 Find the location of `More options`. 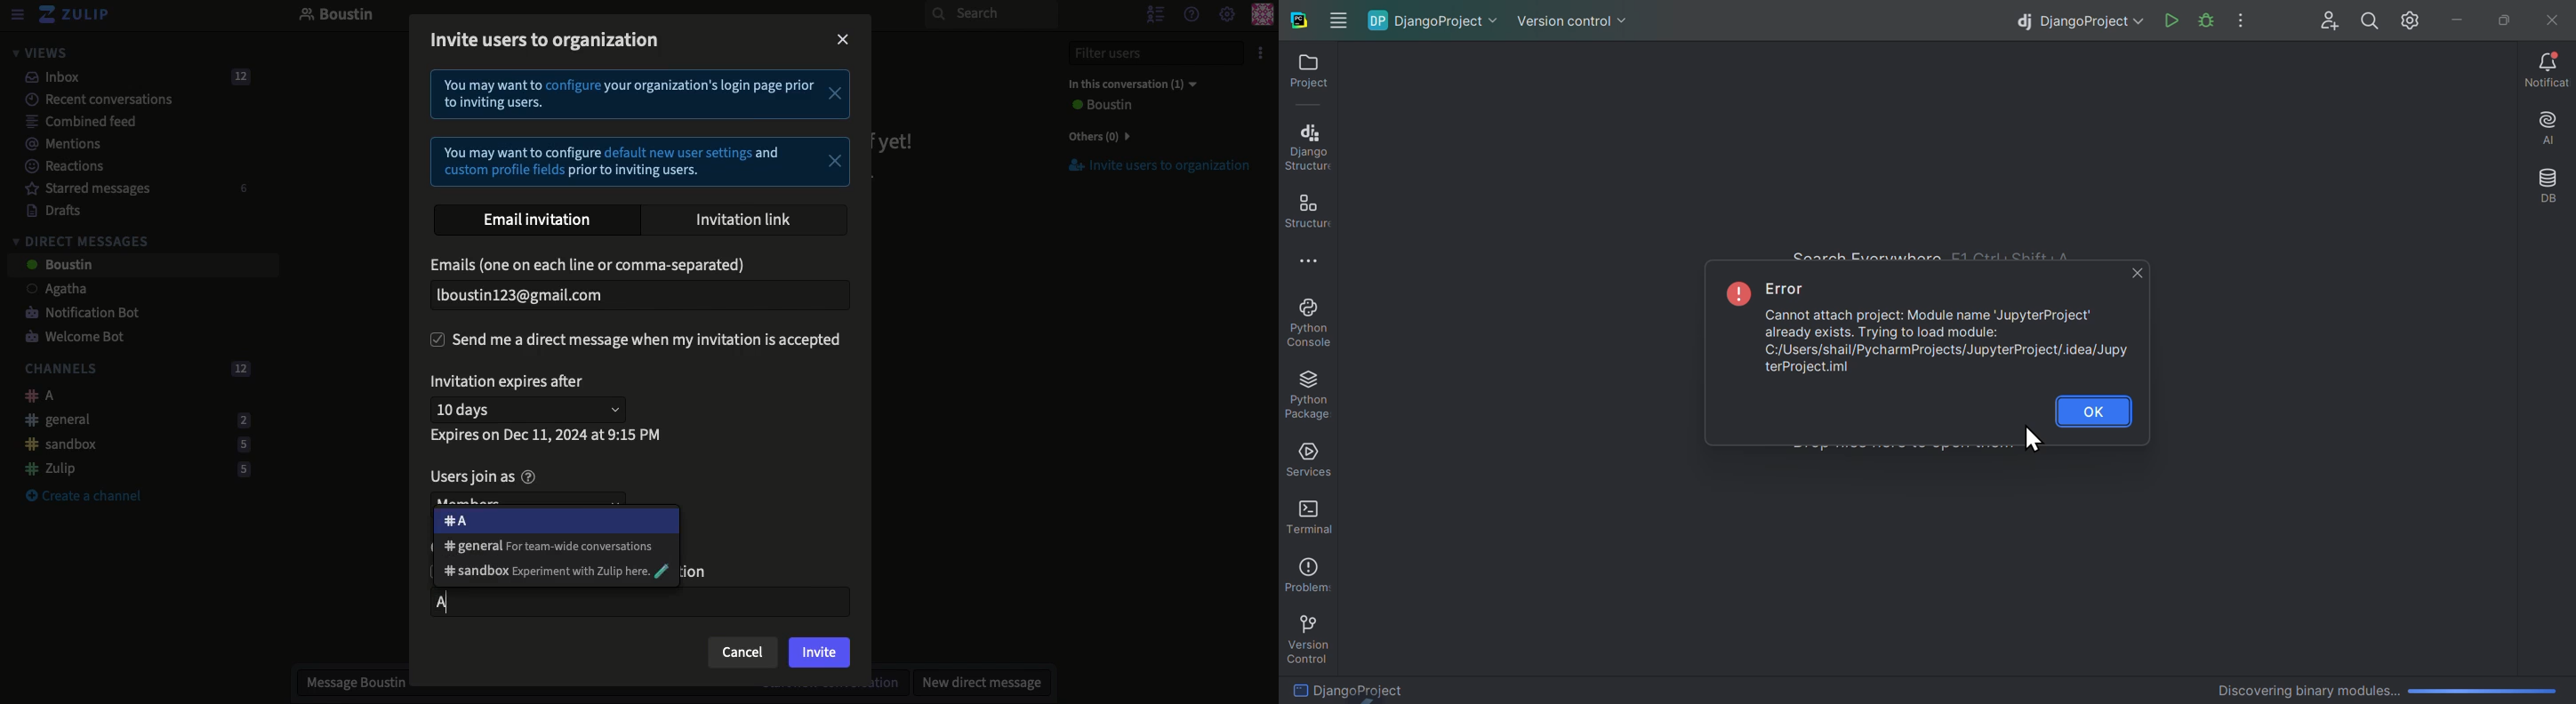

More options is located at coordinates (1319, 264).